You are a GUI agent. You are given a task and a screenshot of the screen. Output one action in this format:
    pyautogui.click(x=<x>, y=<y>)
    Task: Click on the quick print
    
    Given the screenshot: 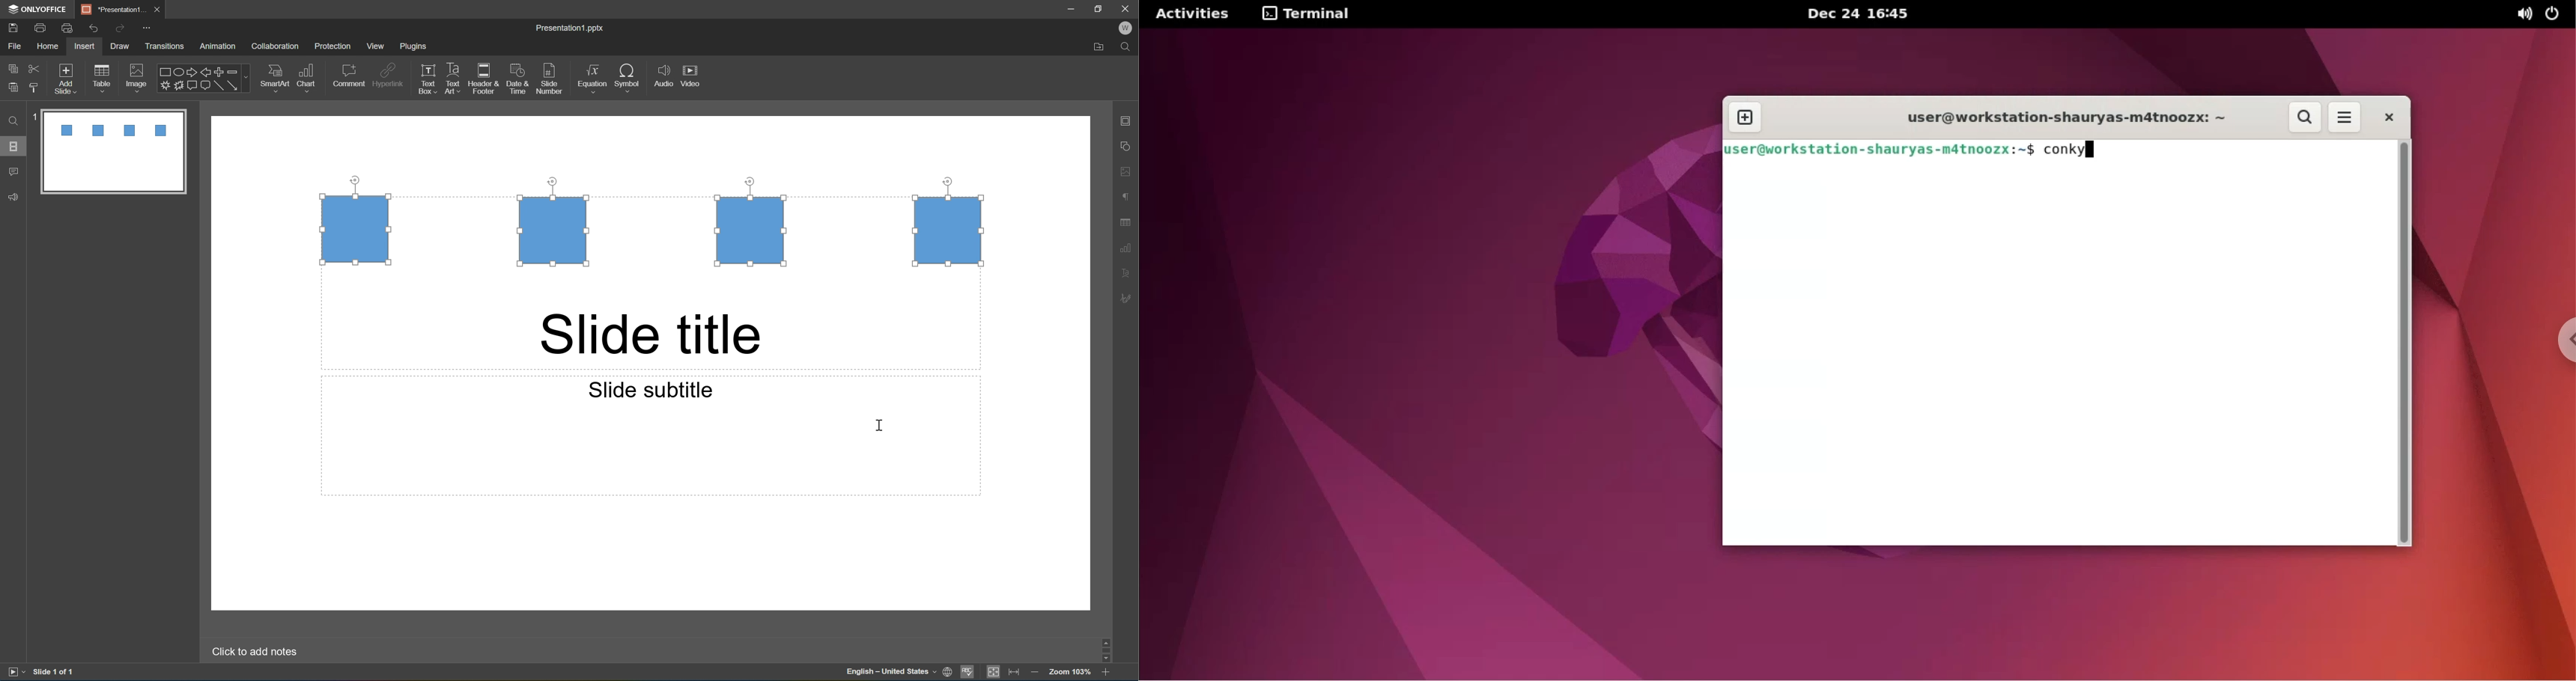 What is the action you would take?
    pyautogui.click(x=67, y=27)
    